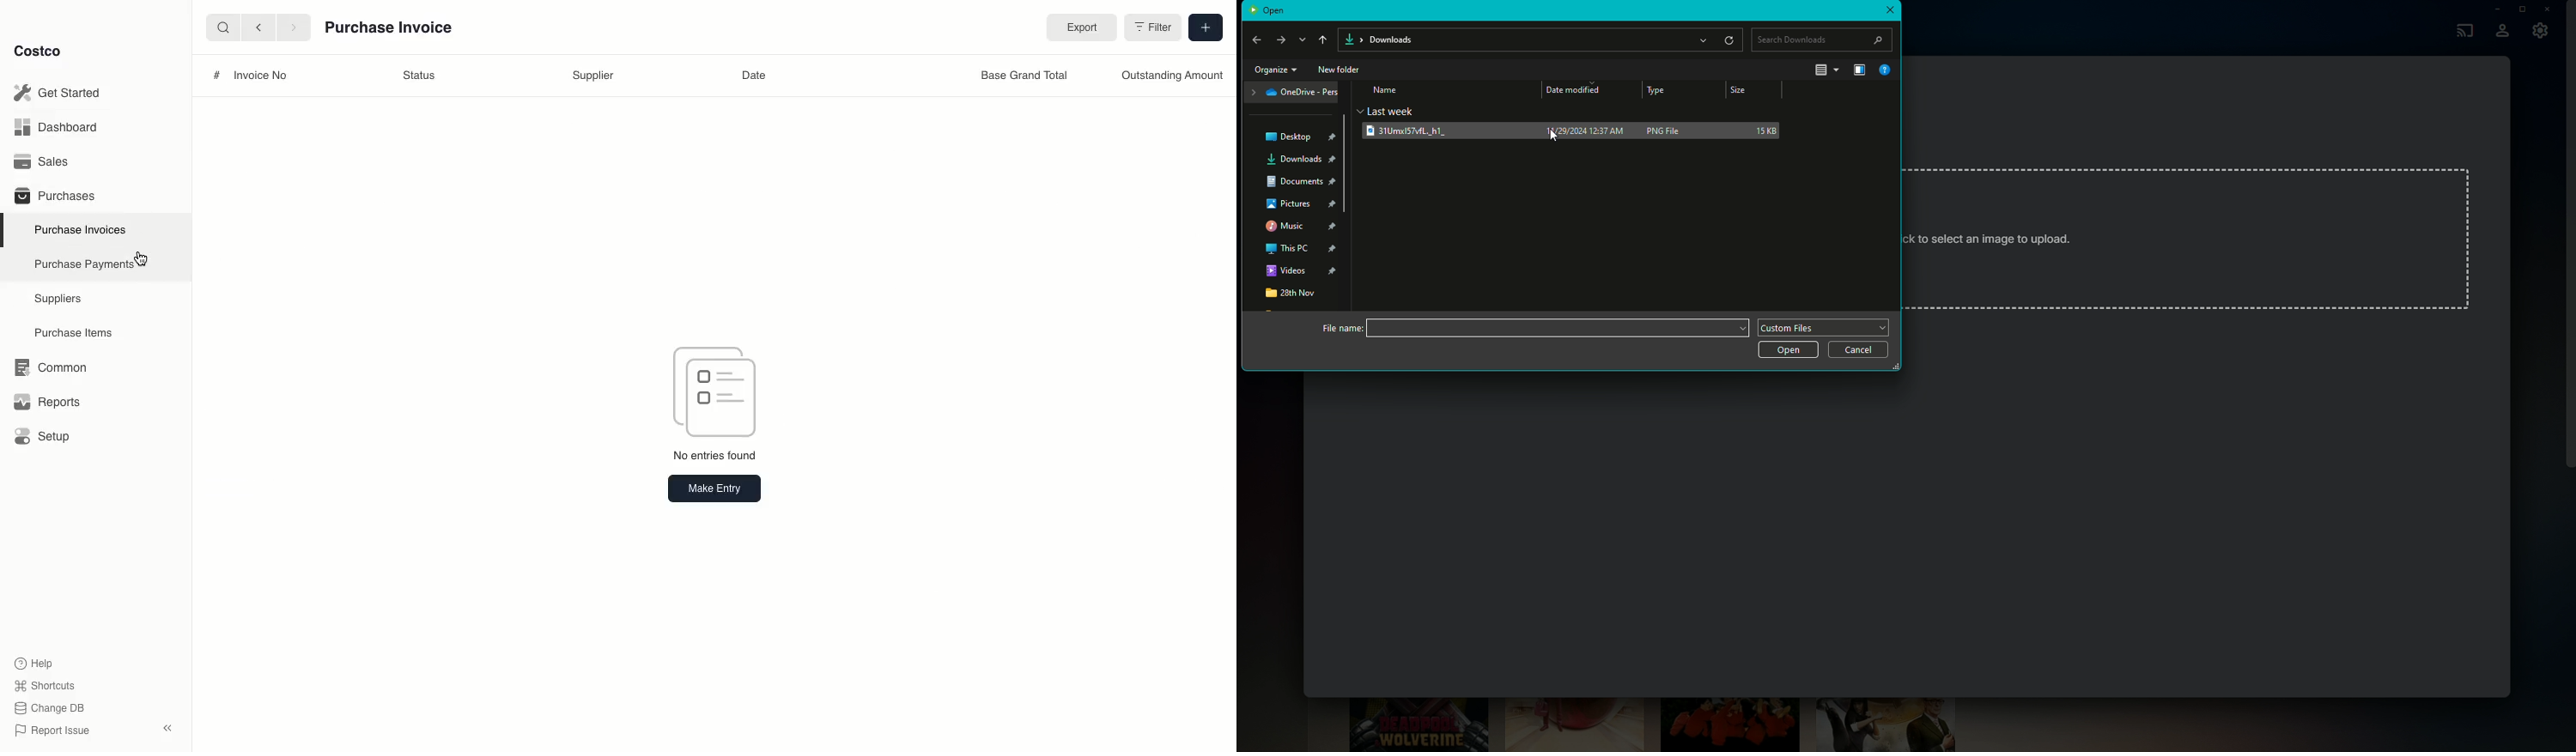 This screenshot has height=756, width=2576. What do you see at coordinates (1532, 329) in the screenshot?
I see `File Name` at bounding box center [1532, 329].